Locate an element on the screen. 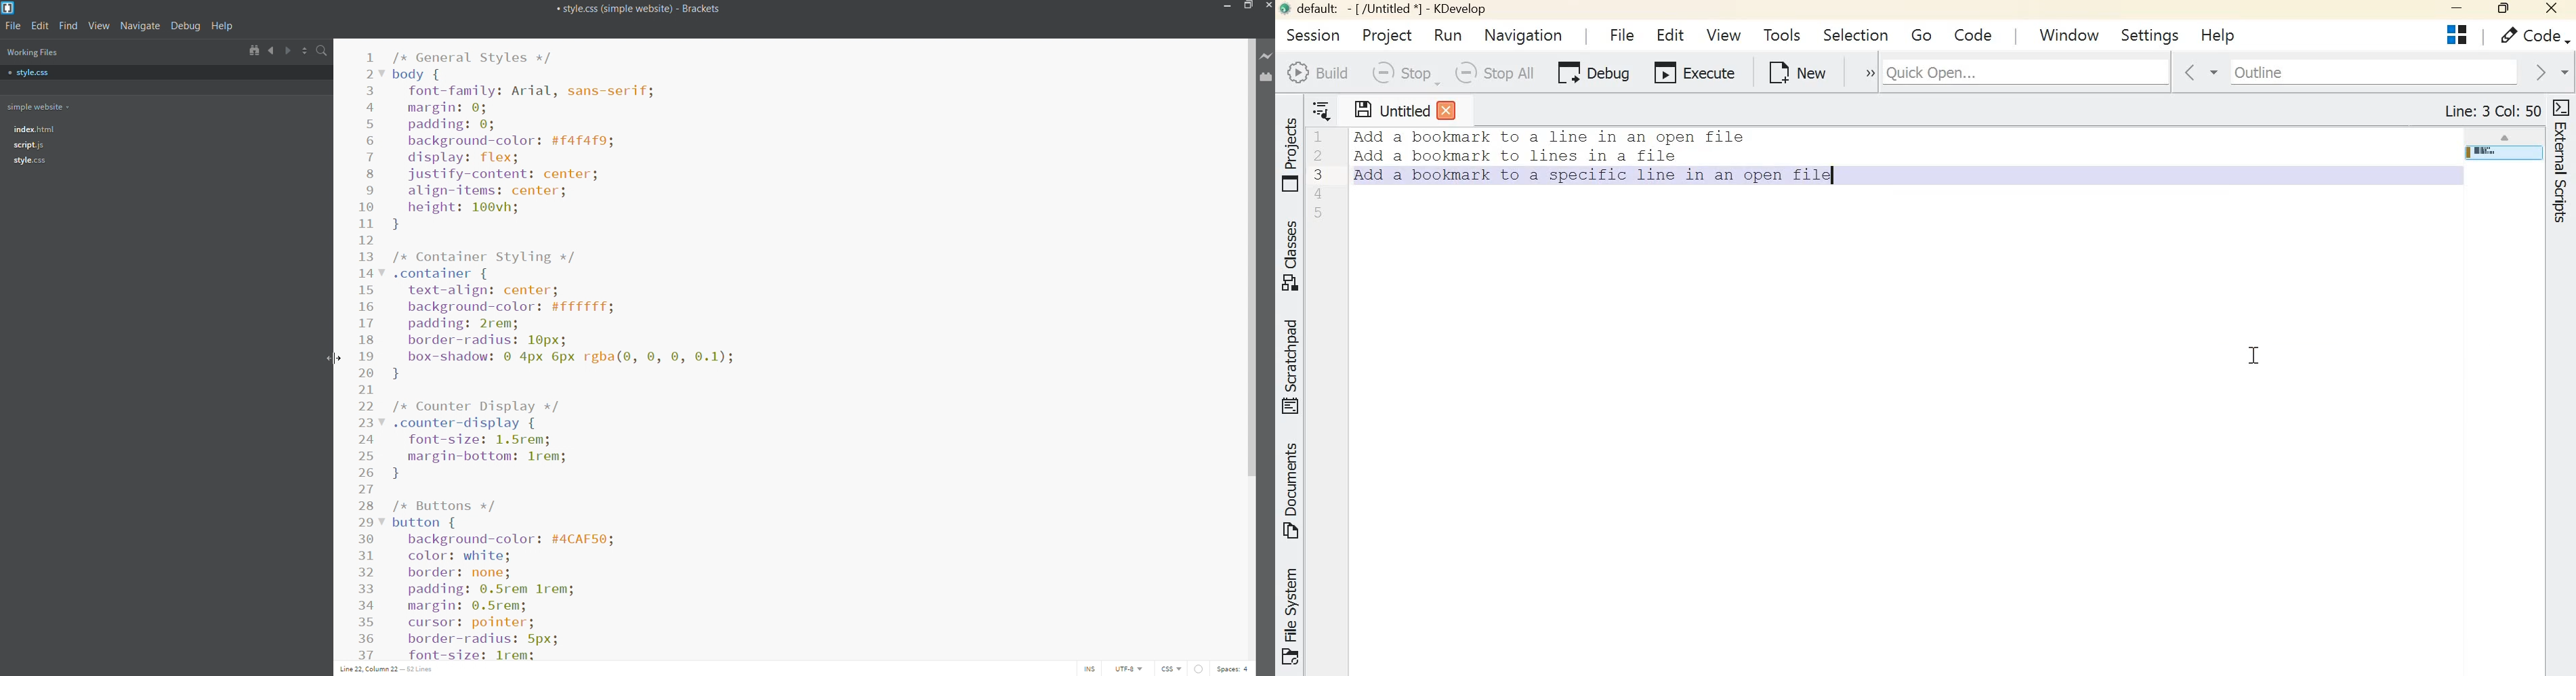  scroll bar is located at coordinates (1250, 348).